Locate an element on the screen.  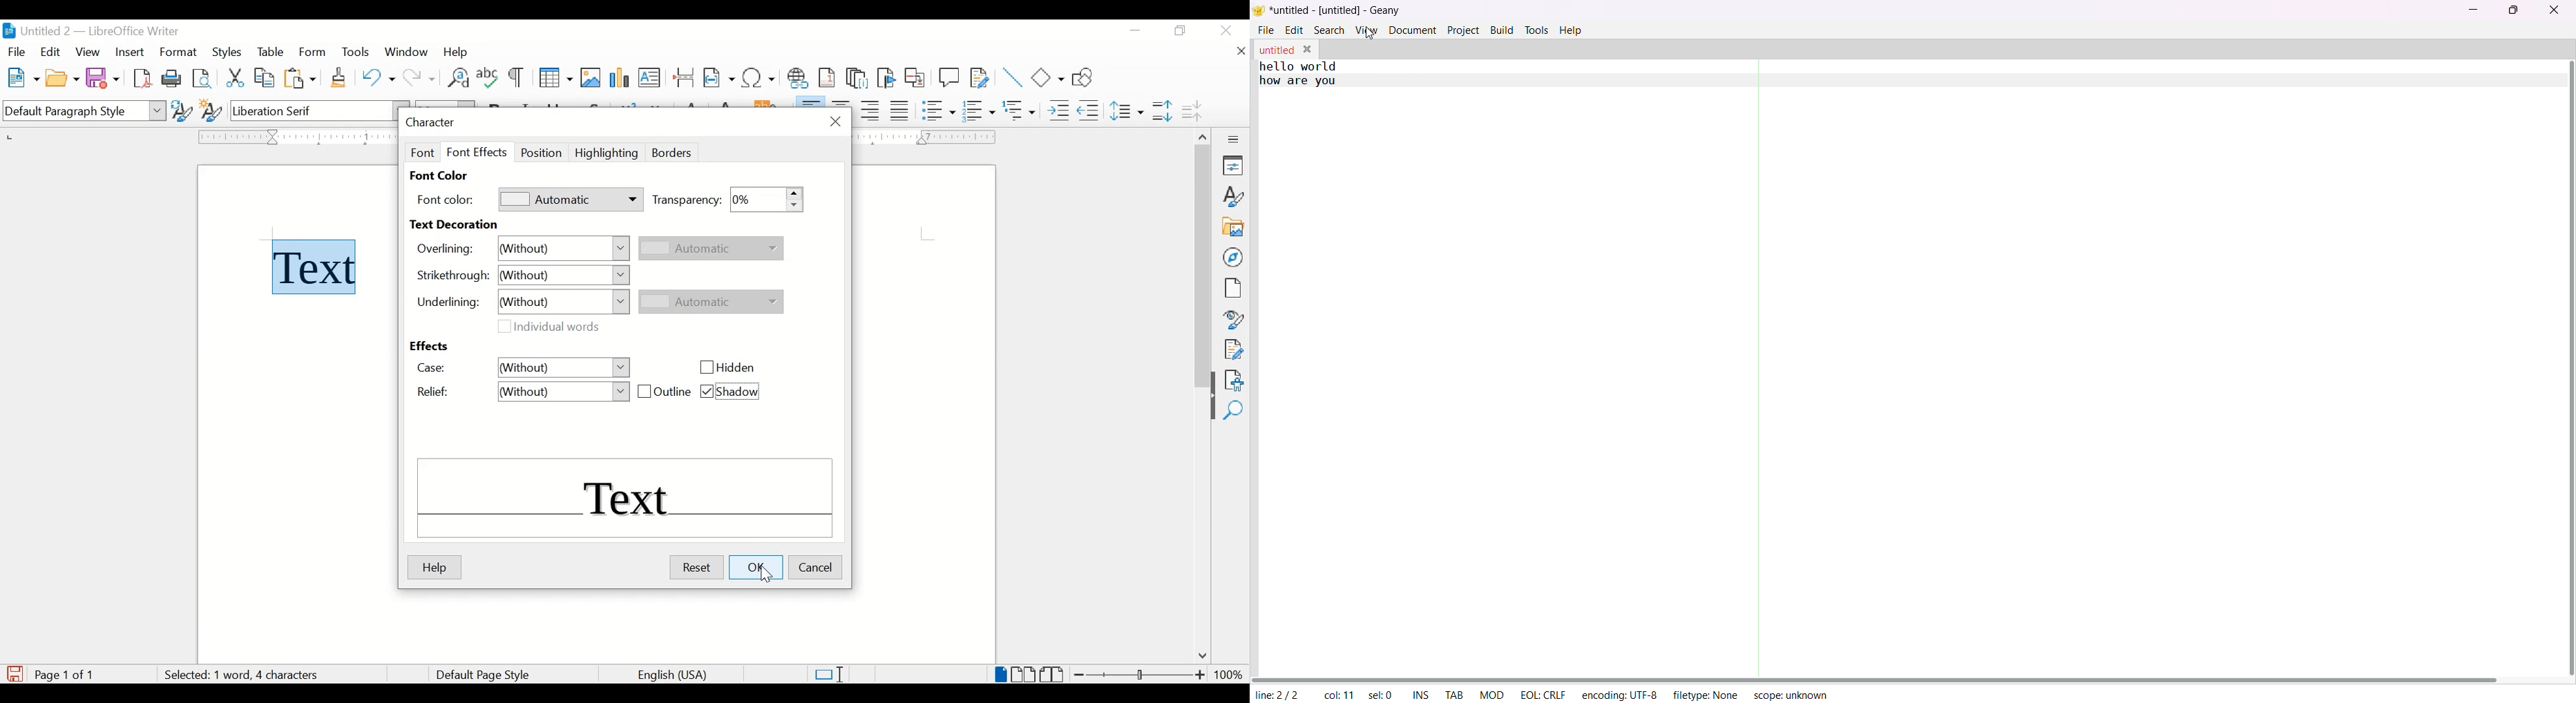
help is located at coordinates (458, 52).